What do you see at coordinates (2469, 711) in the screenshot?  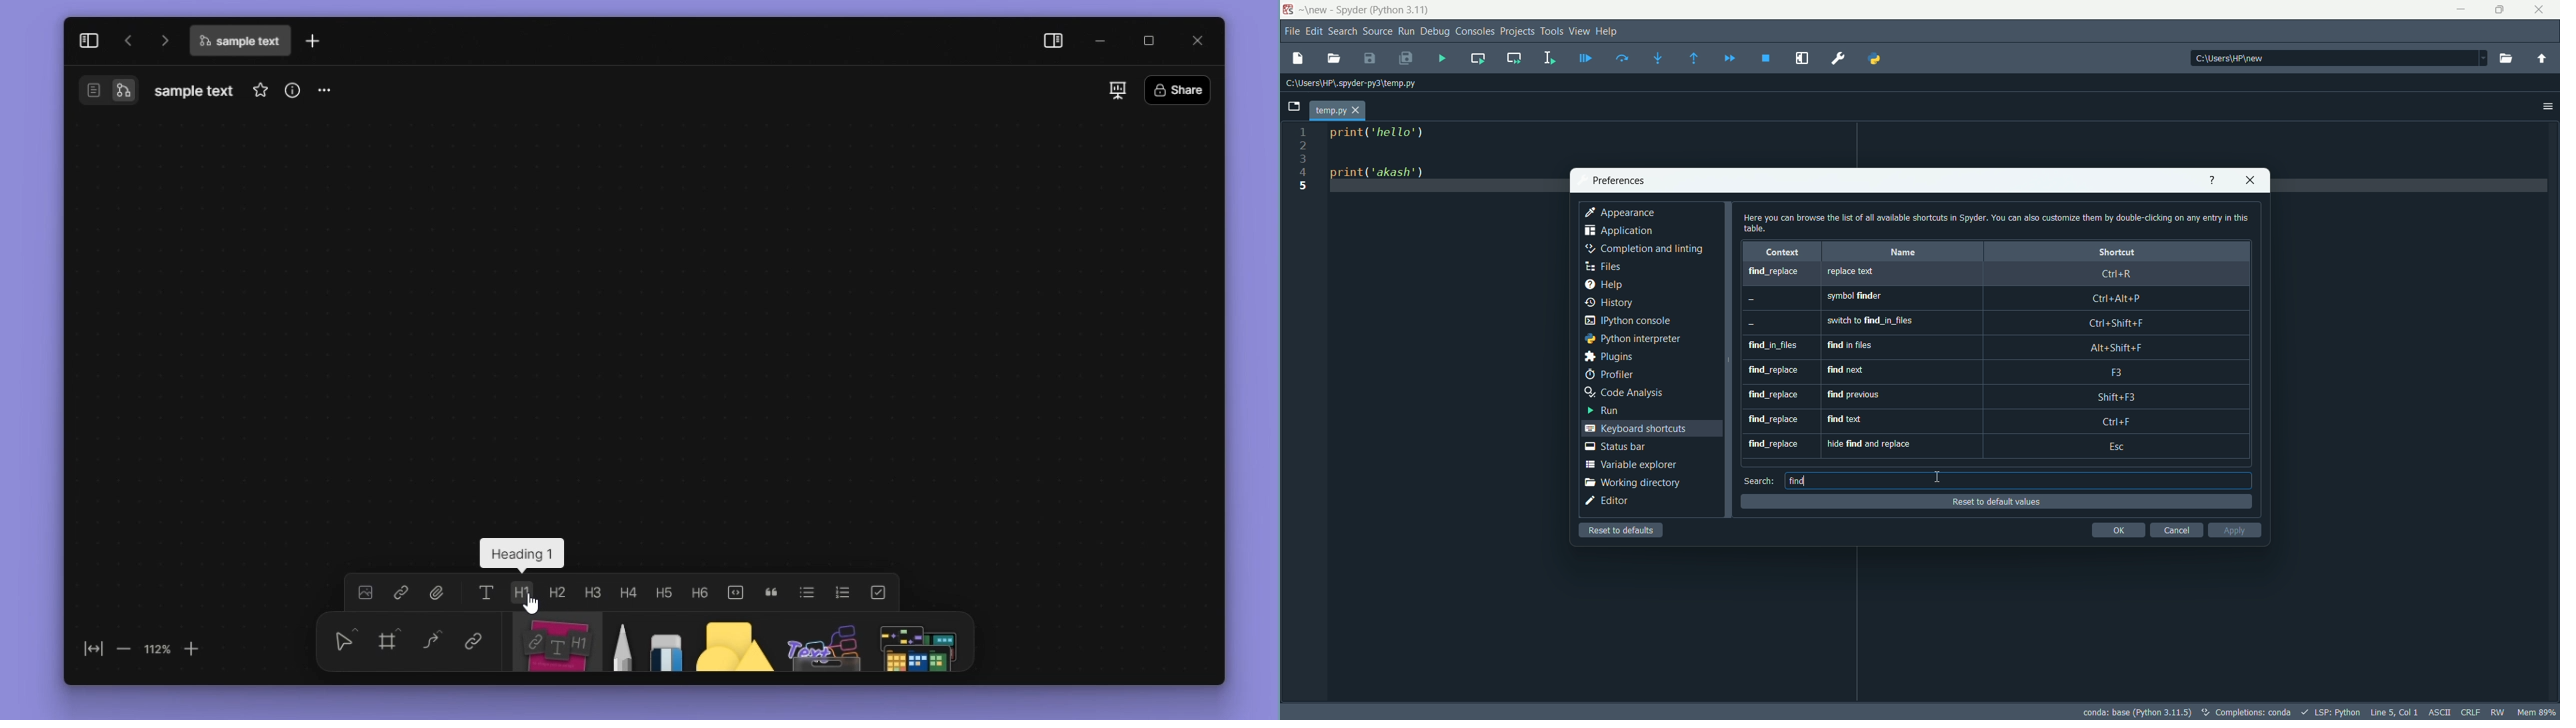 I see `CRLF` at bounding box center [2469, 711].